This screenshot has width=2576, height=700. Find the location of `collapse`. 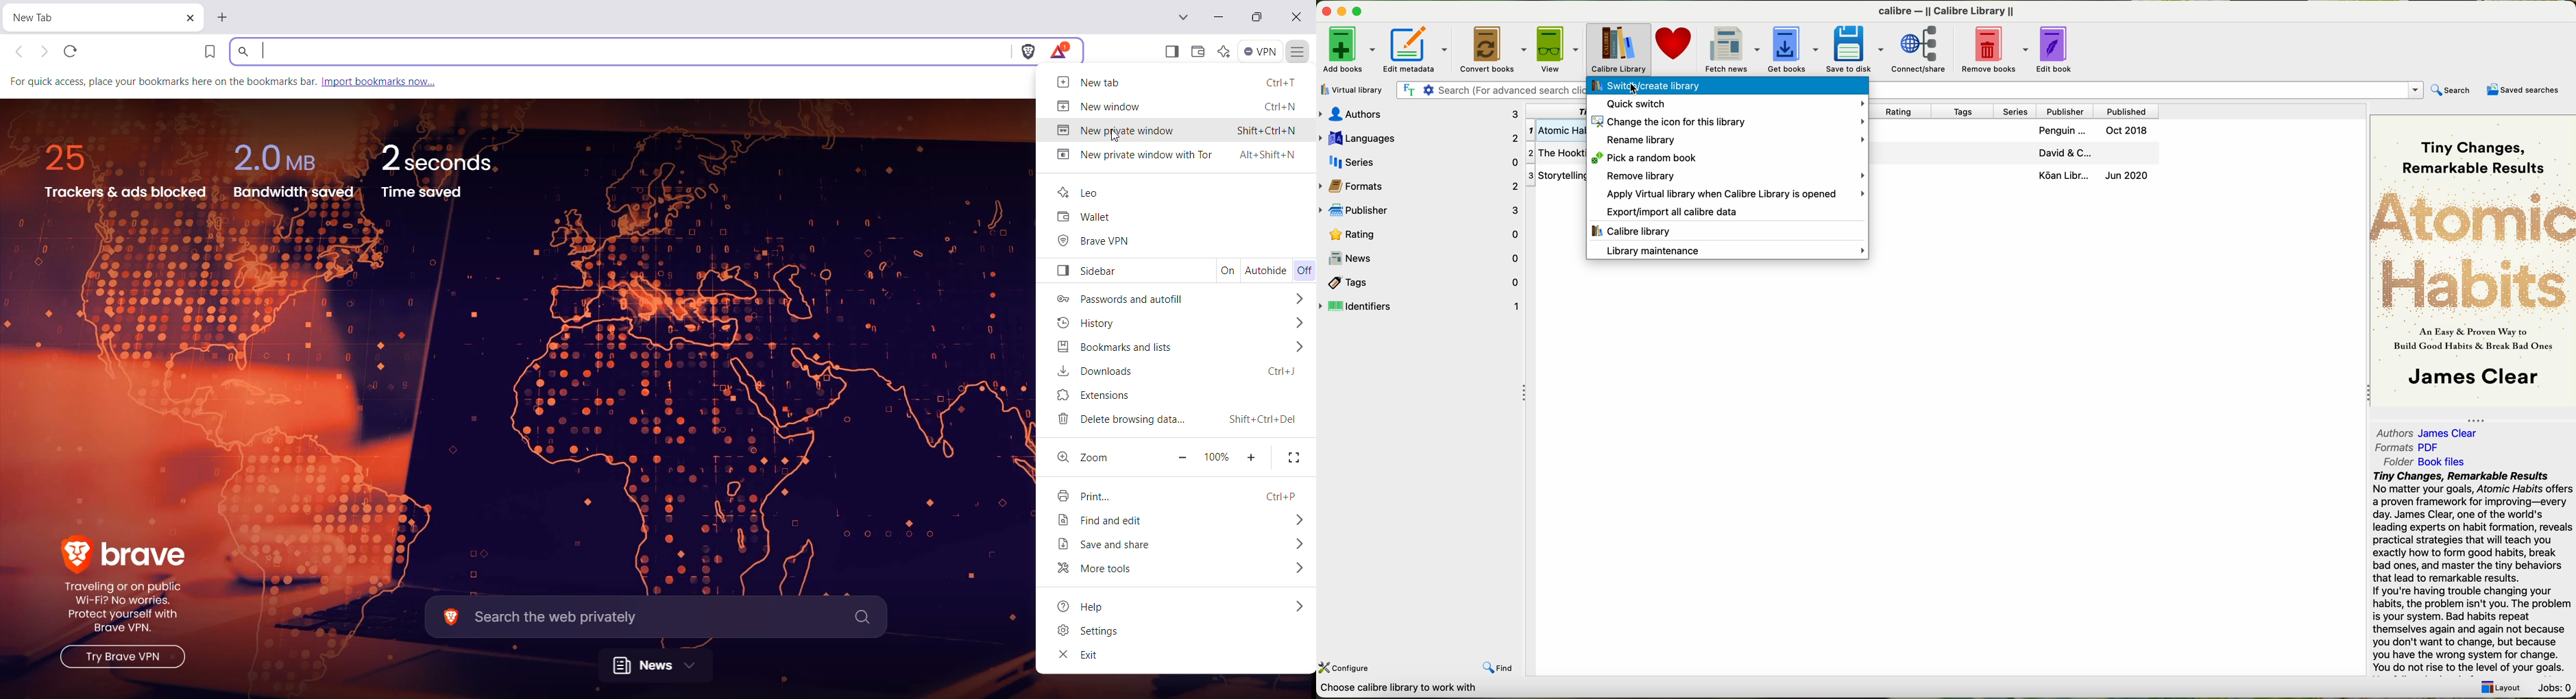

collapse is located at coordinates (2365, 394).